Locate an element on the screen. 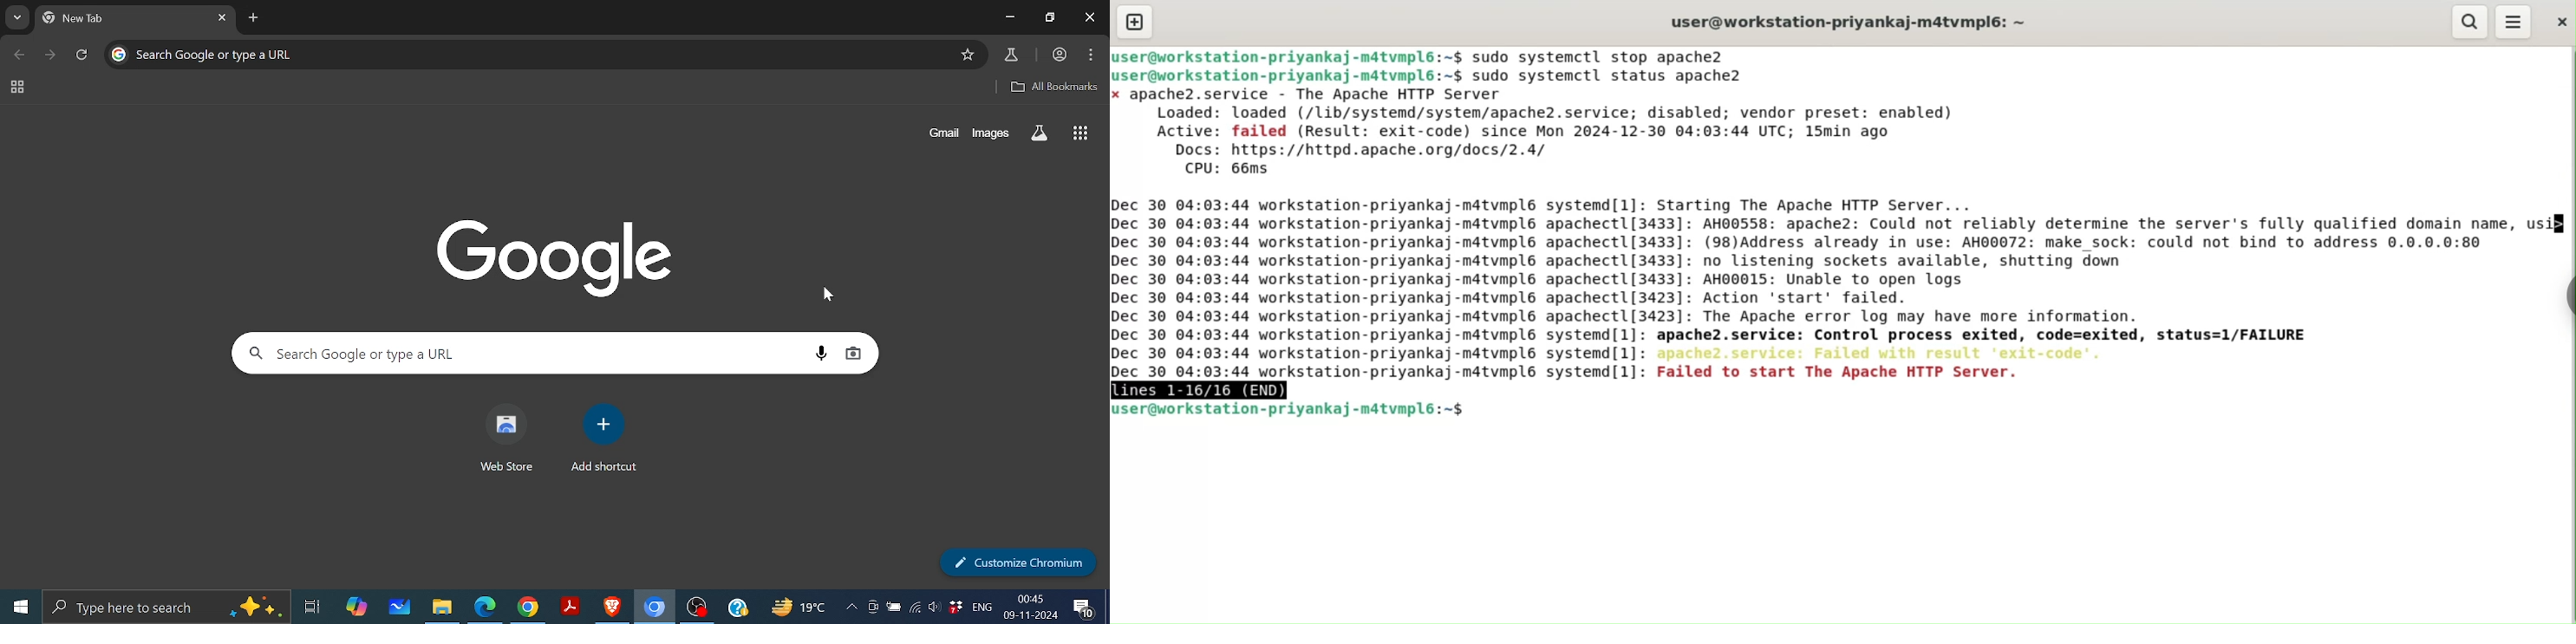  Brave Browser is located at coordinates (612, 608).